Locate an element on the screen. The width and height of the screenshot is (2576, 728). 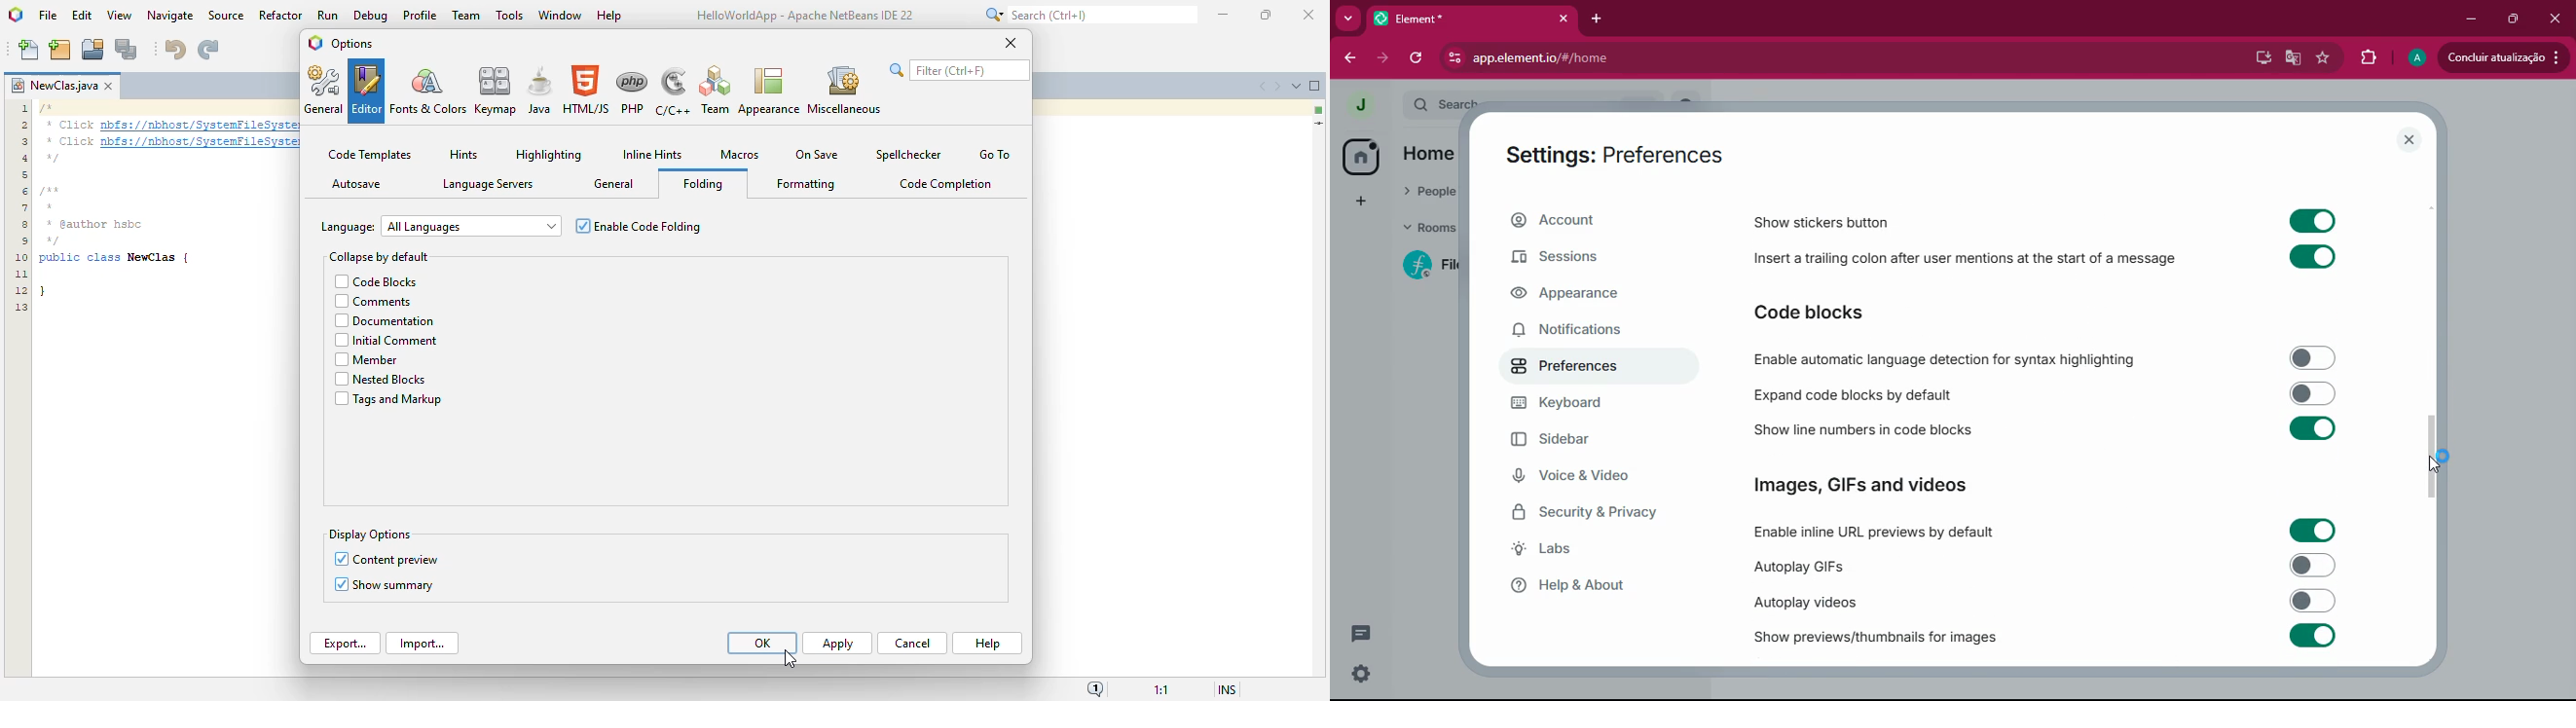
project name is located at coordinates (54, 86).